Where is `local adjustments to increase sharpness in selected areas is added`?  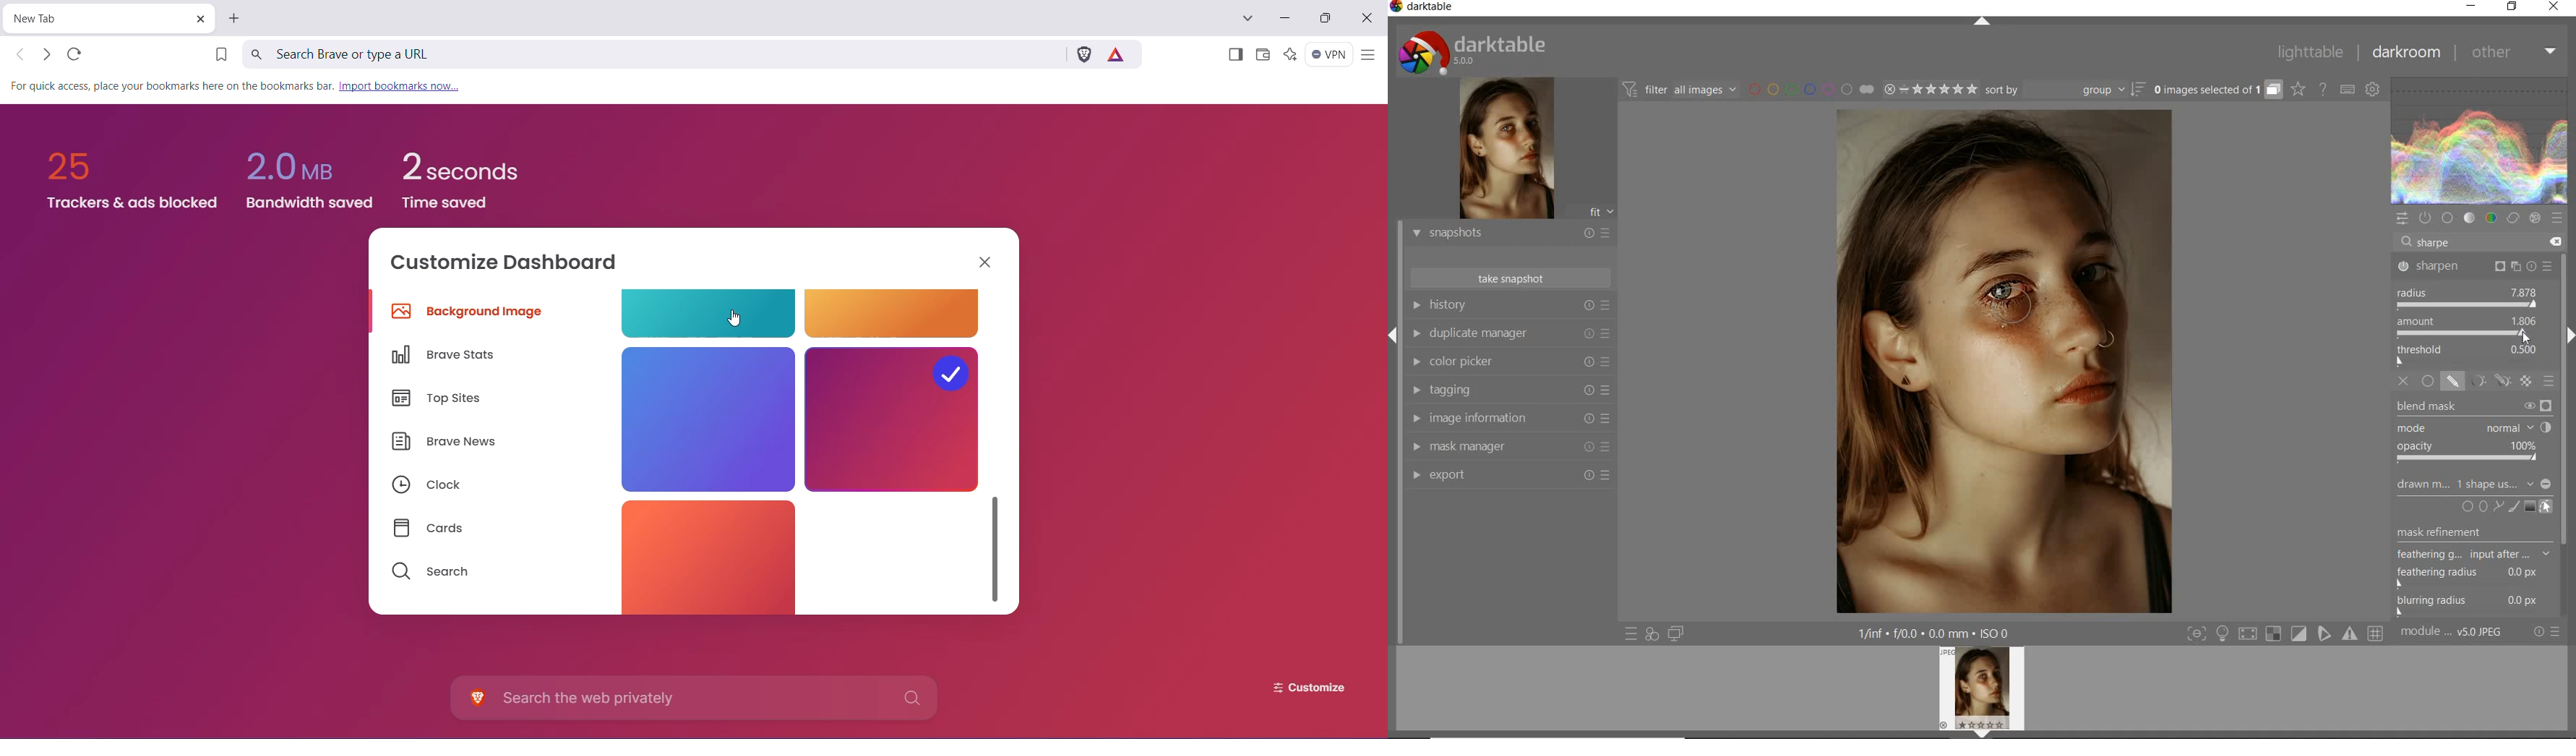 local adjustments to increase sharpness in selected areas is added is located at coordinates (2018, 363).